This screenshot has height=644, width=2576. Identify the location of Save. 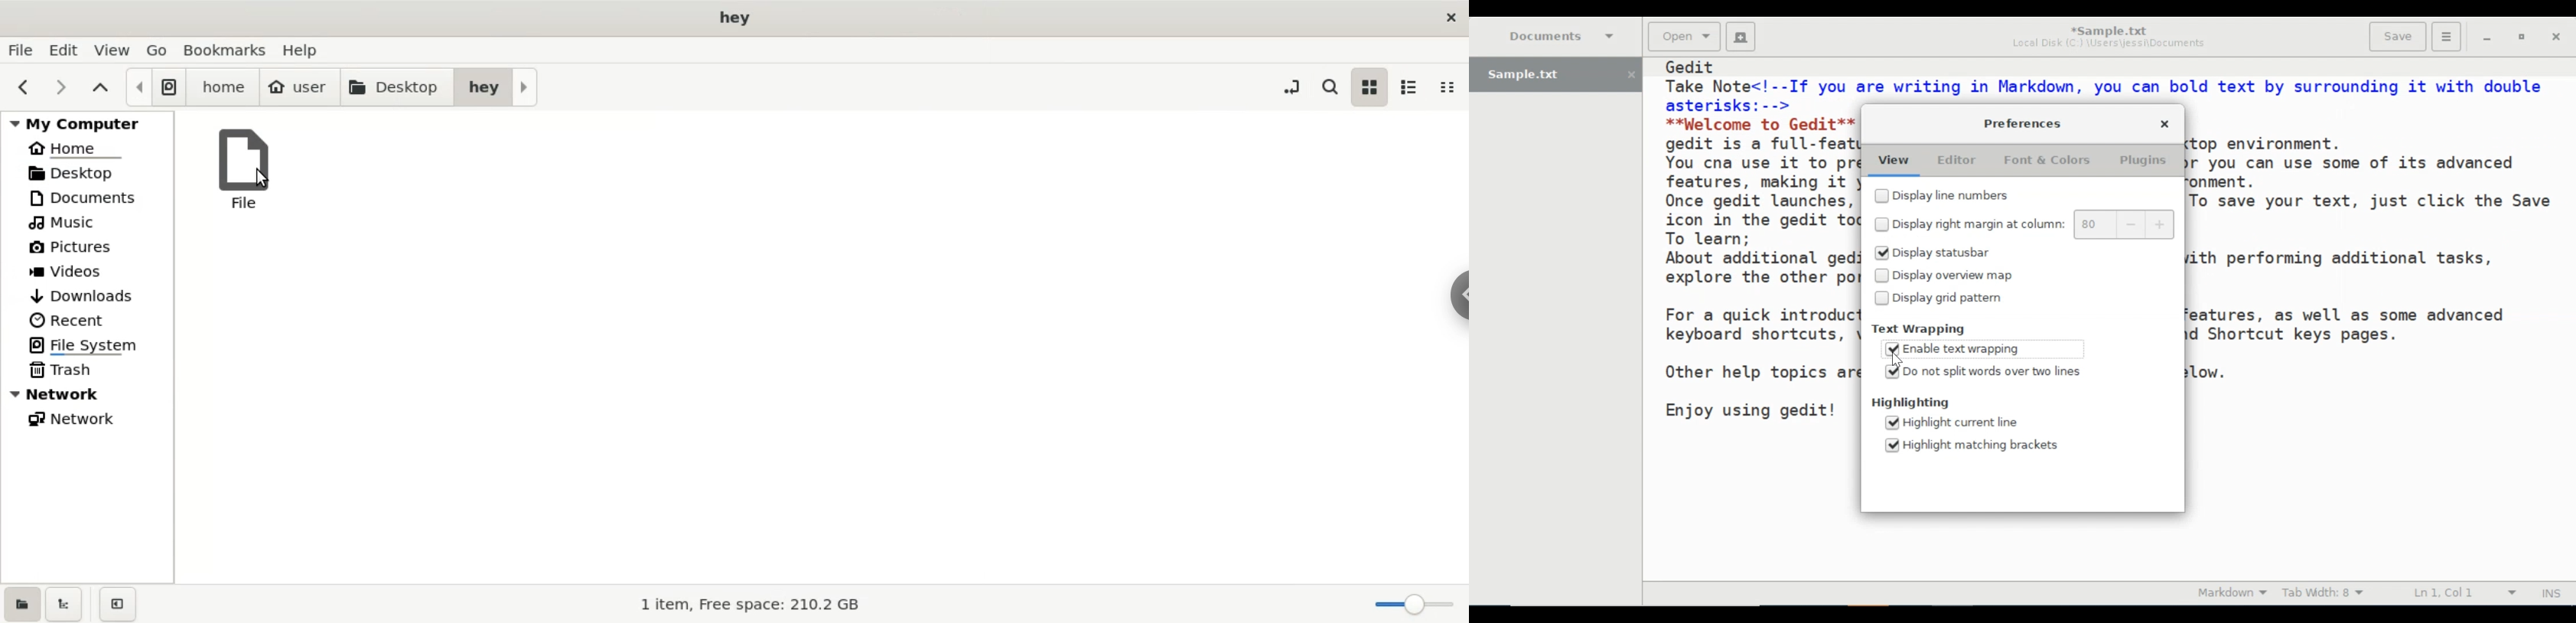
(2397, 36).